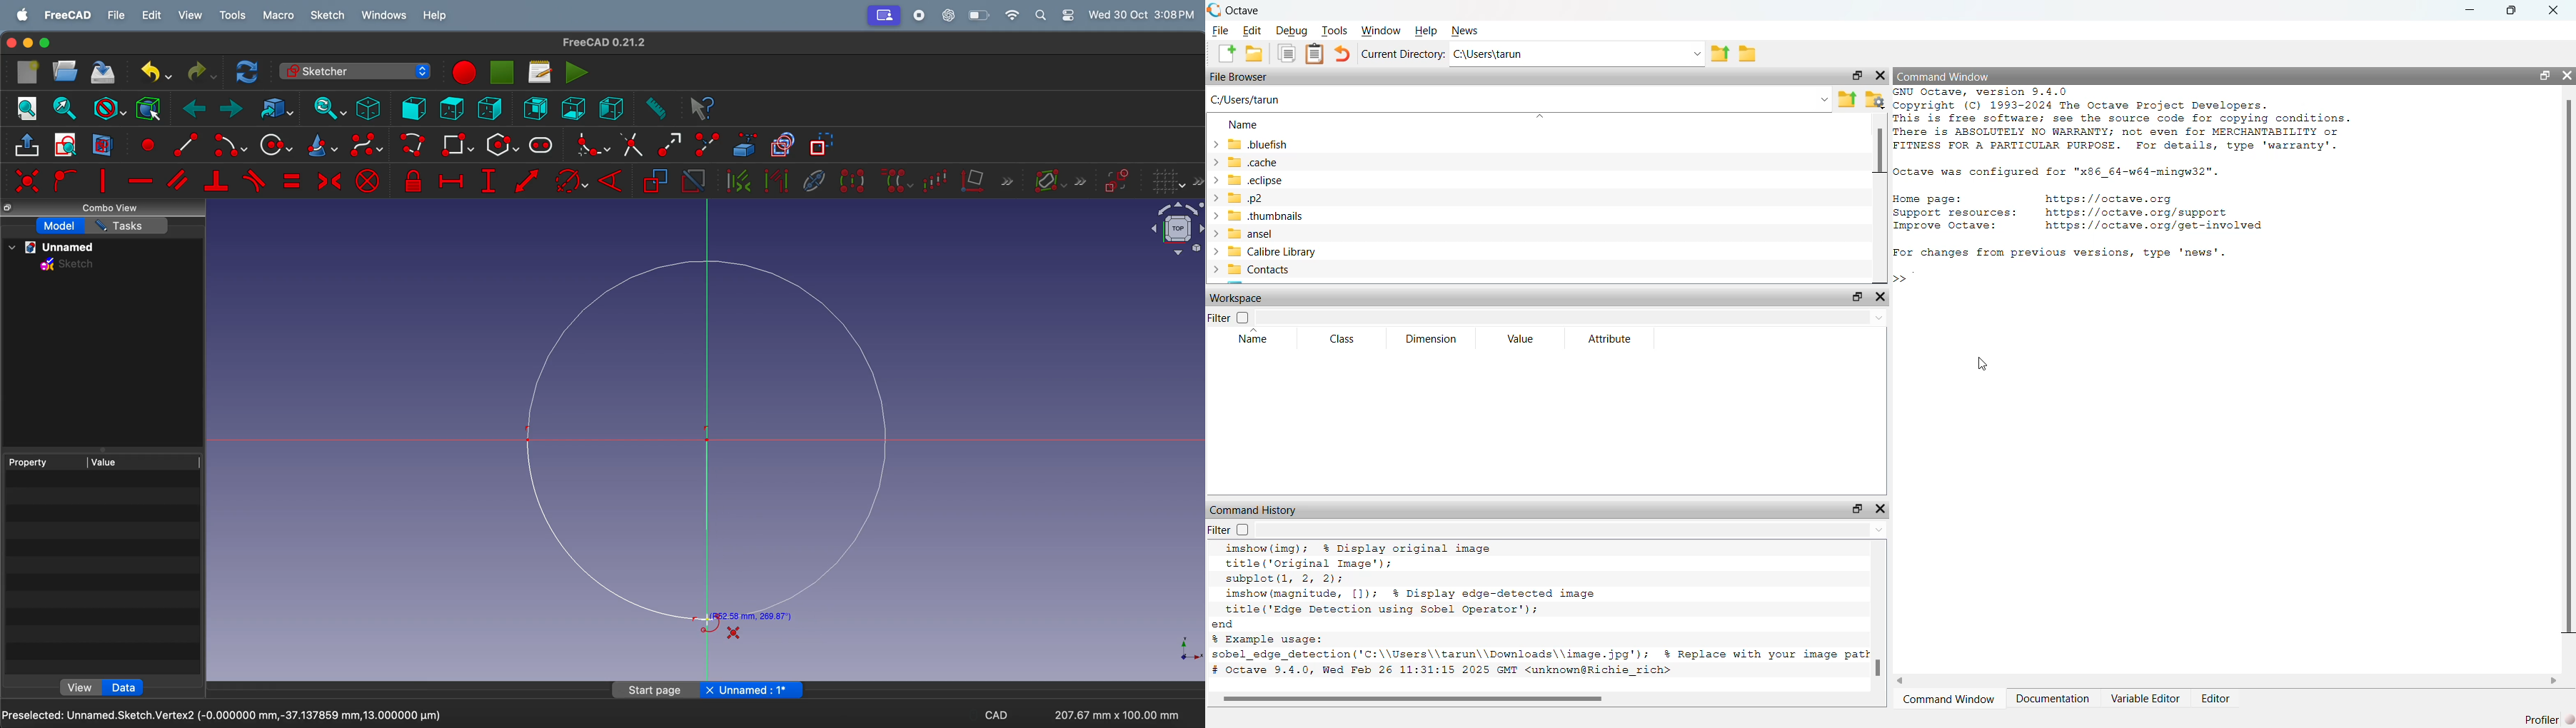  Describe the element at coordinates (458, 145) in the screenshot. I see `create rectangle` at that location.